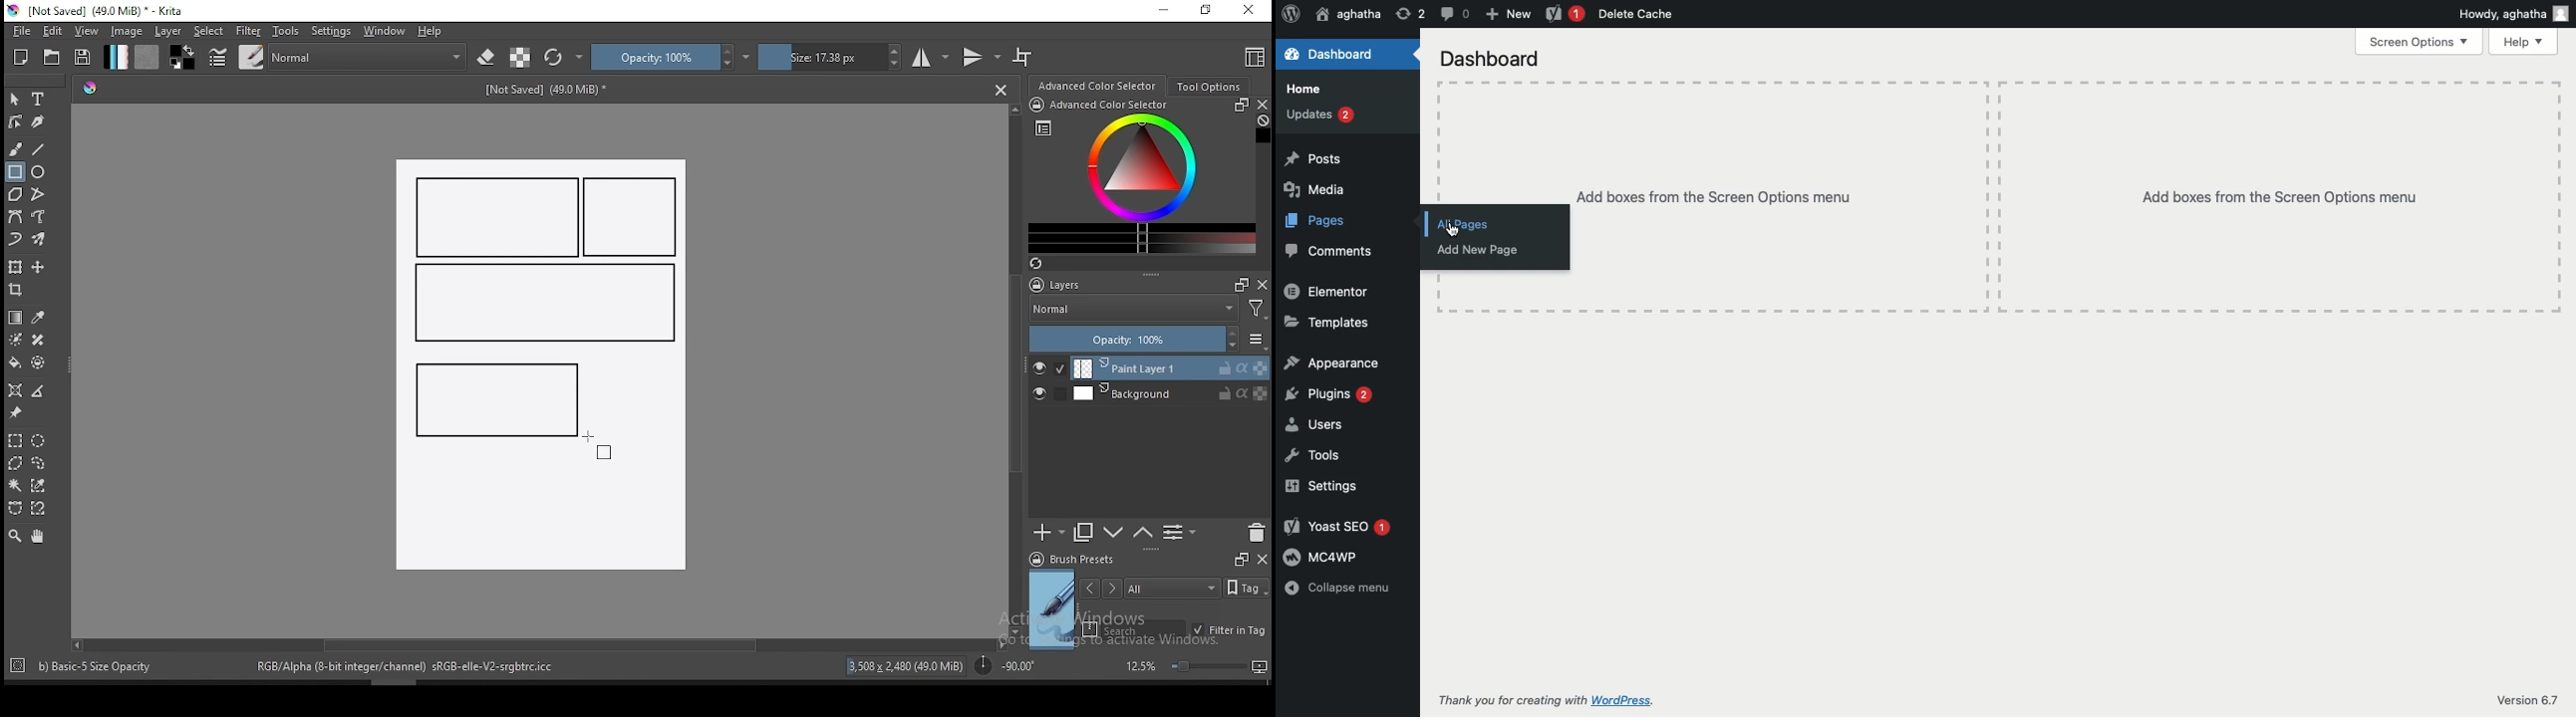 The image size is (2576, 728). I want to click on brush tool, so click(17, 148).